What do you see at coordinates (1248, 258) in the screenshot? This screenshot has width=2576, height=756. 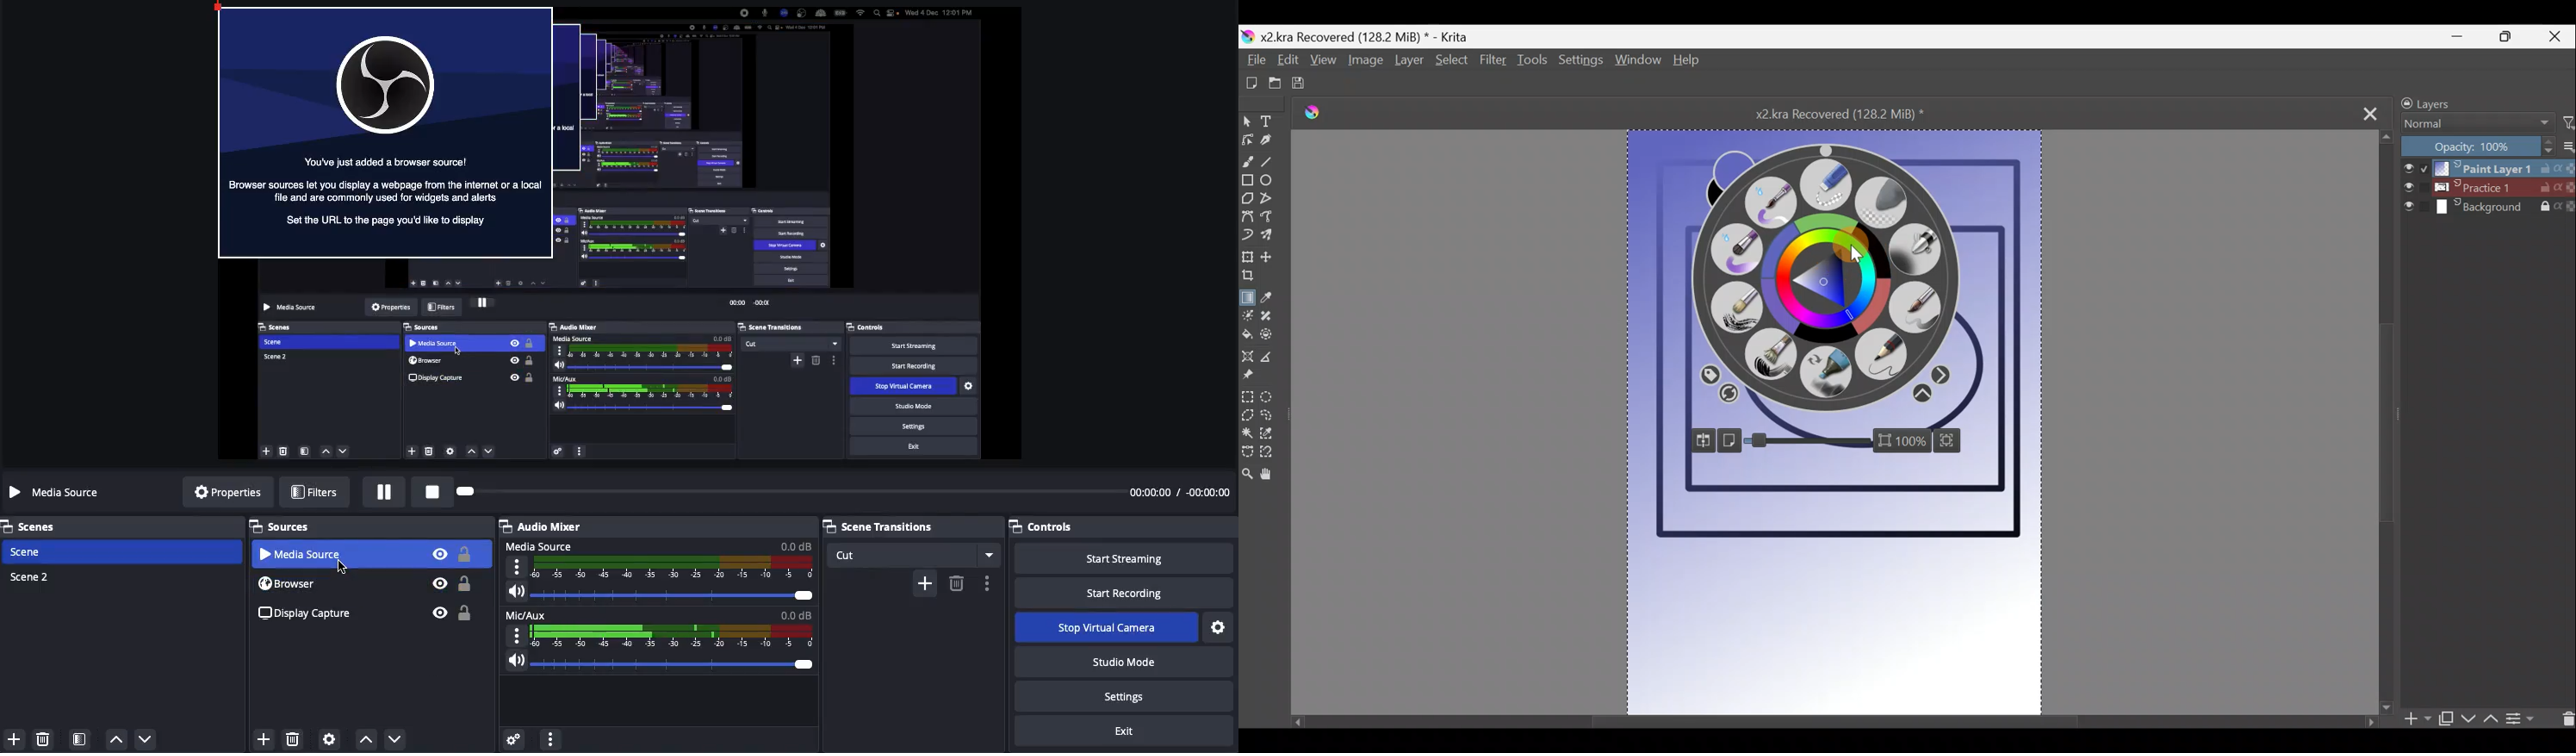 I see `Transform a layer/selection` at bounding box center [1248, 258].